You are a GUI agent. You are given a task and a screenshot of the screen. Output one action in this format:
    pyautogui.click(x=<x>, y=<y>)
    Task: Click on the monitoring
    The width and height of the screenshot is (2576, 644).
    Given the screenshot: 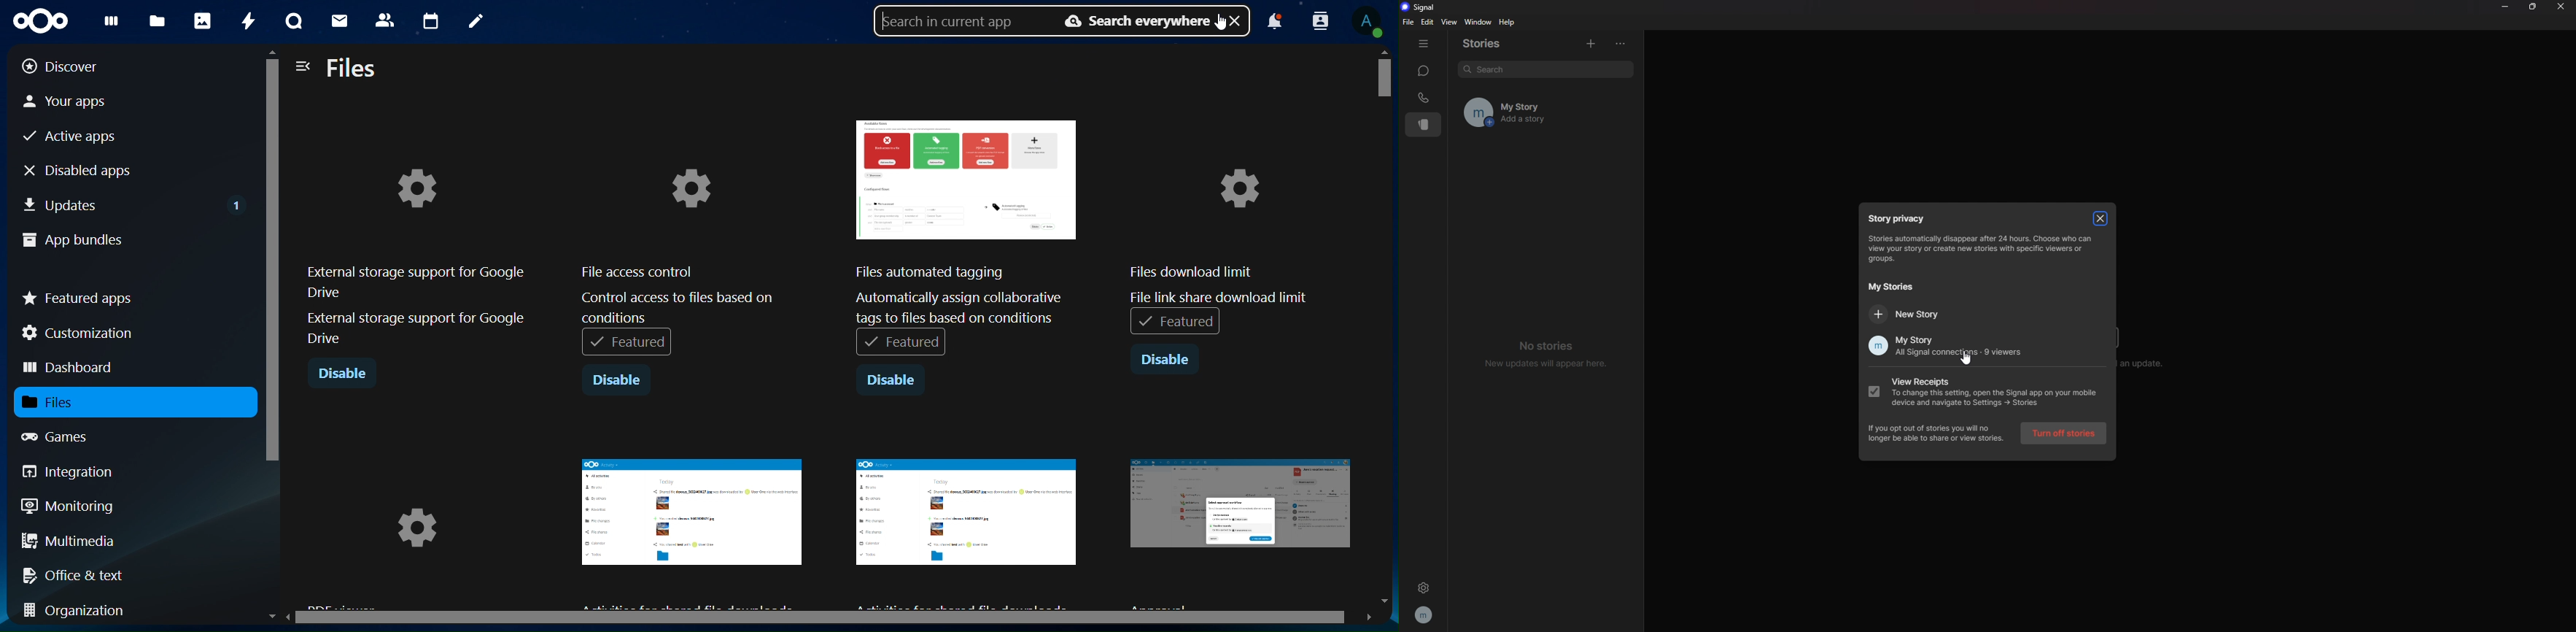 What is the action you would take?
    pyautogui.click(x=69, y=505)
    